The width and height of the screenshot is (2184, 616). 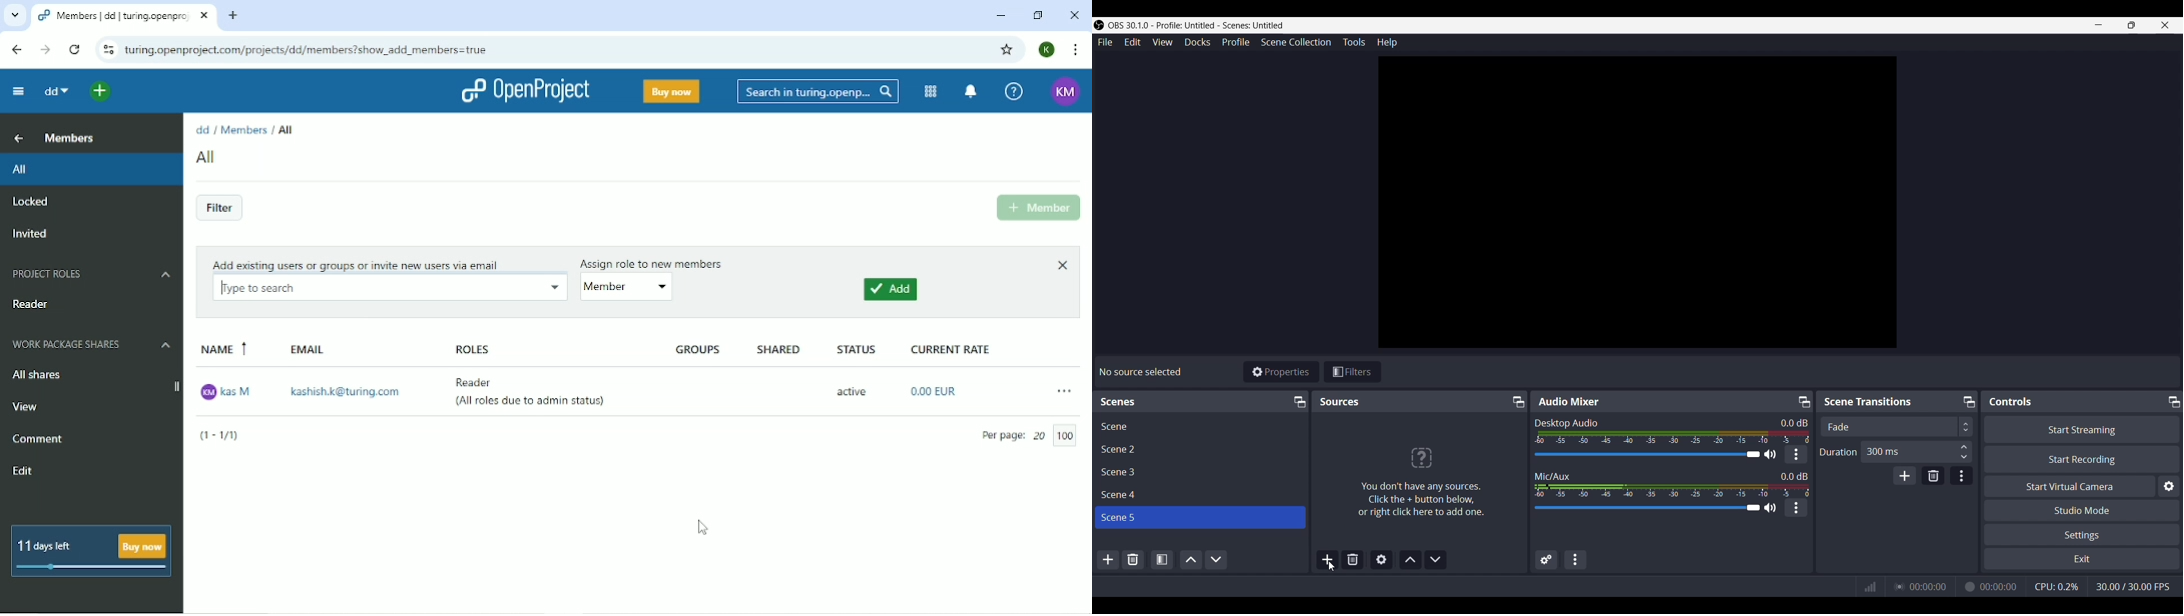 I want to click on Sound Indicator, so click(x=1670, y=437).